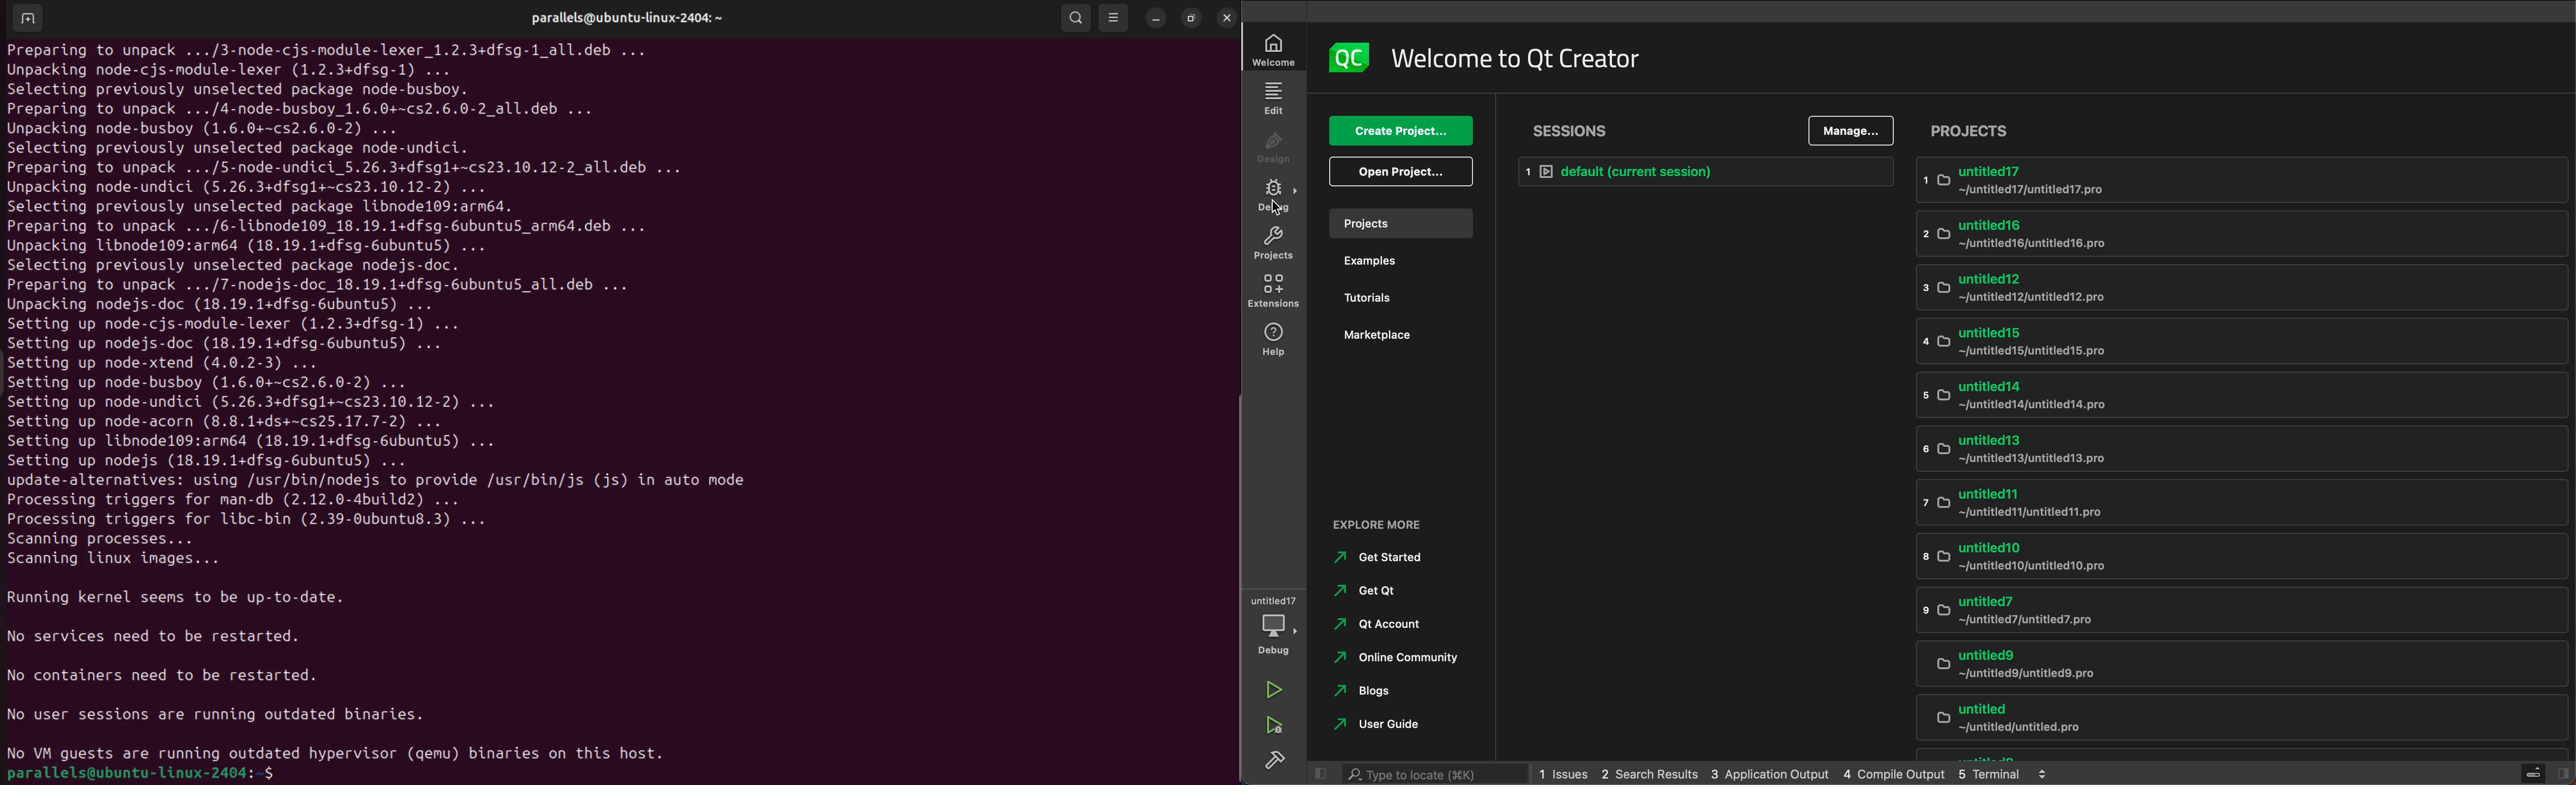 This screenshot has width=2576, height=812. I want to click on marketplace, so click(1404, 337).